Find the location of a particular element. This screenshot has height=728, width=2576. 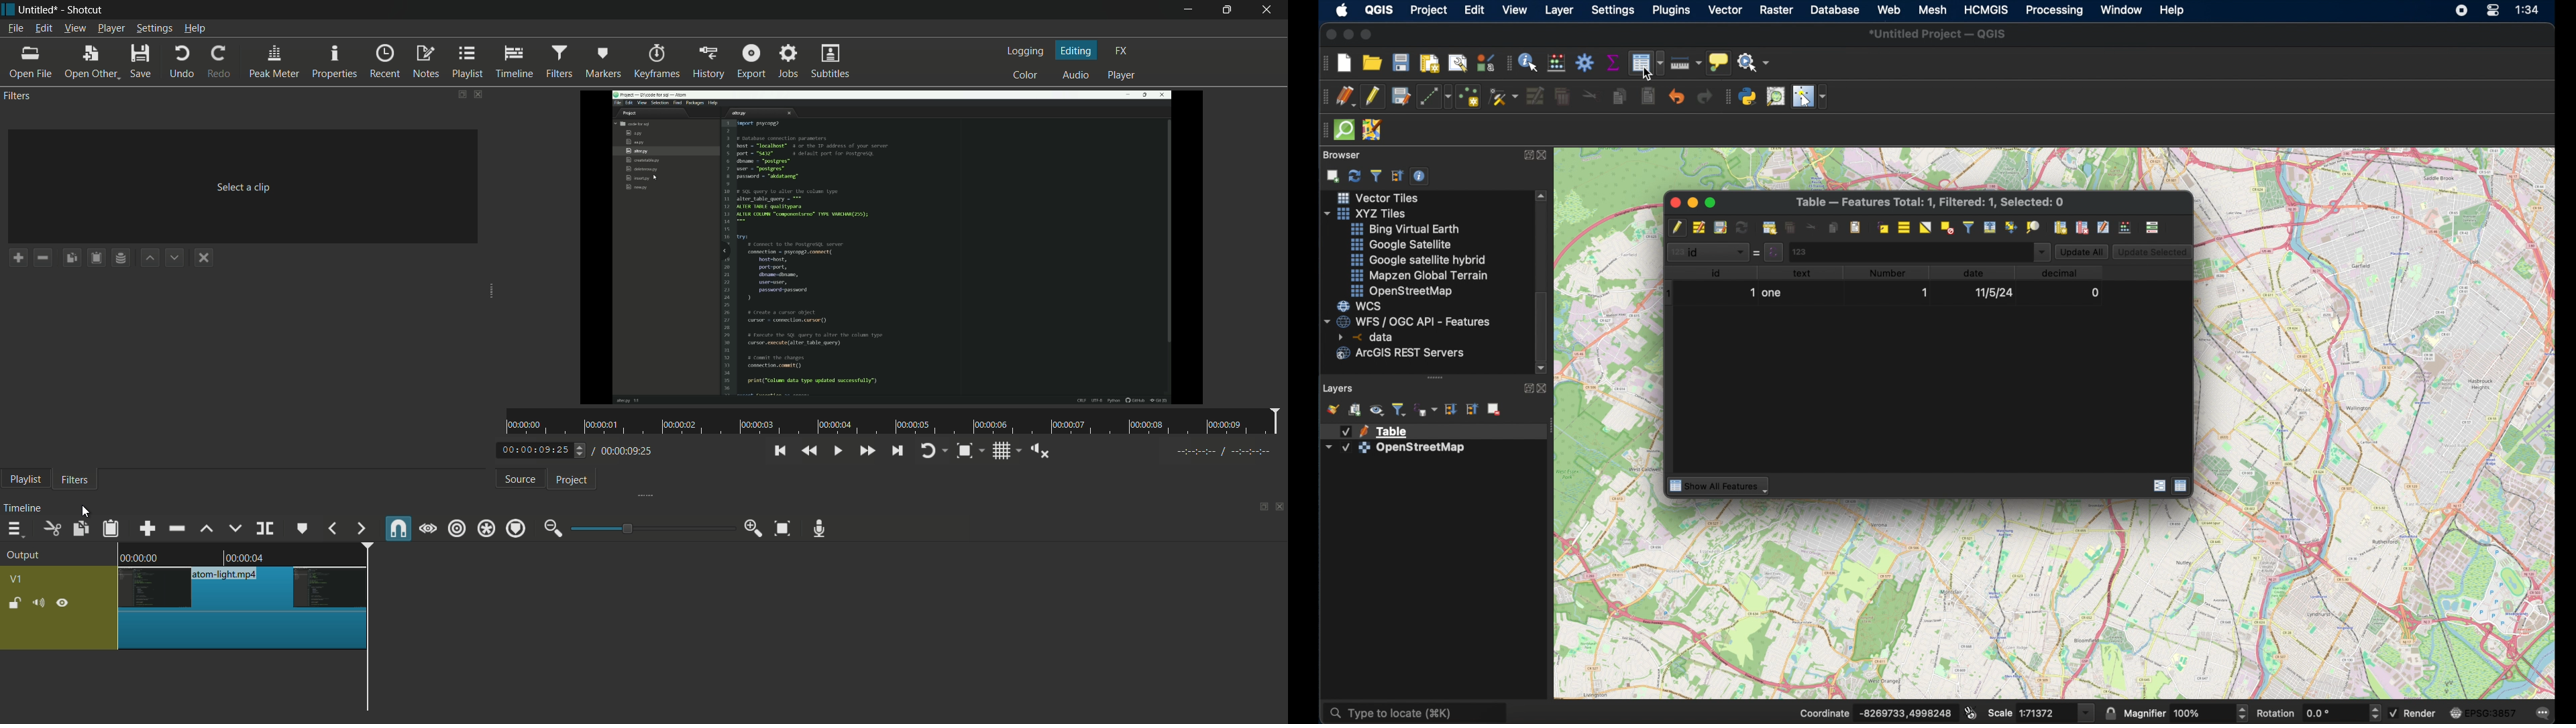

export is located at coordinates (751, 60).